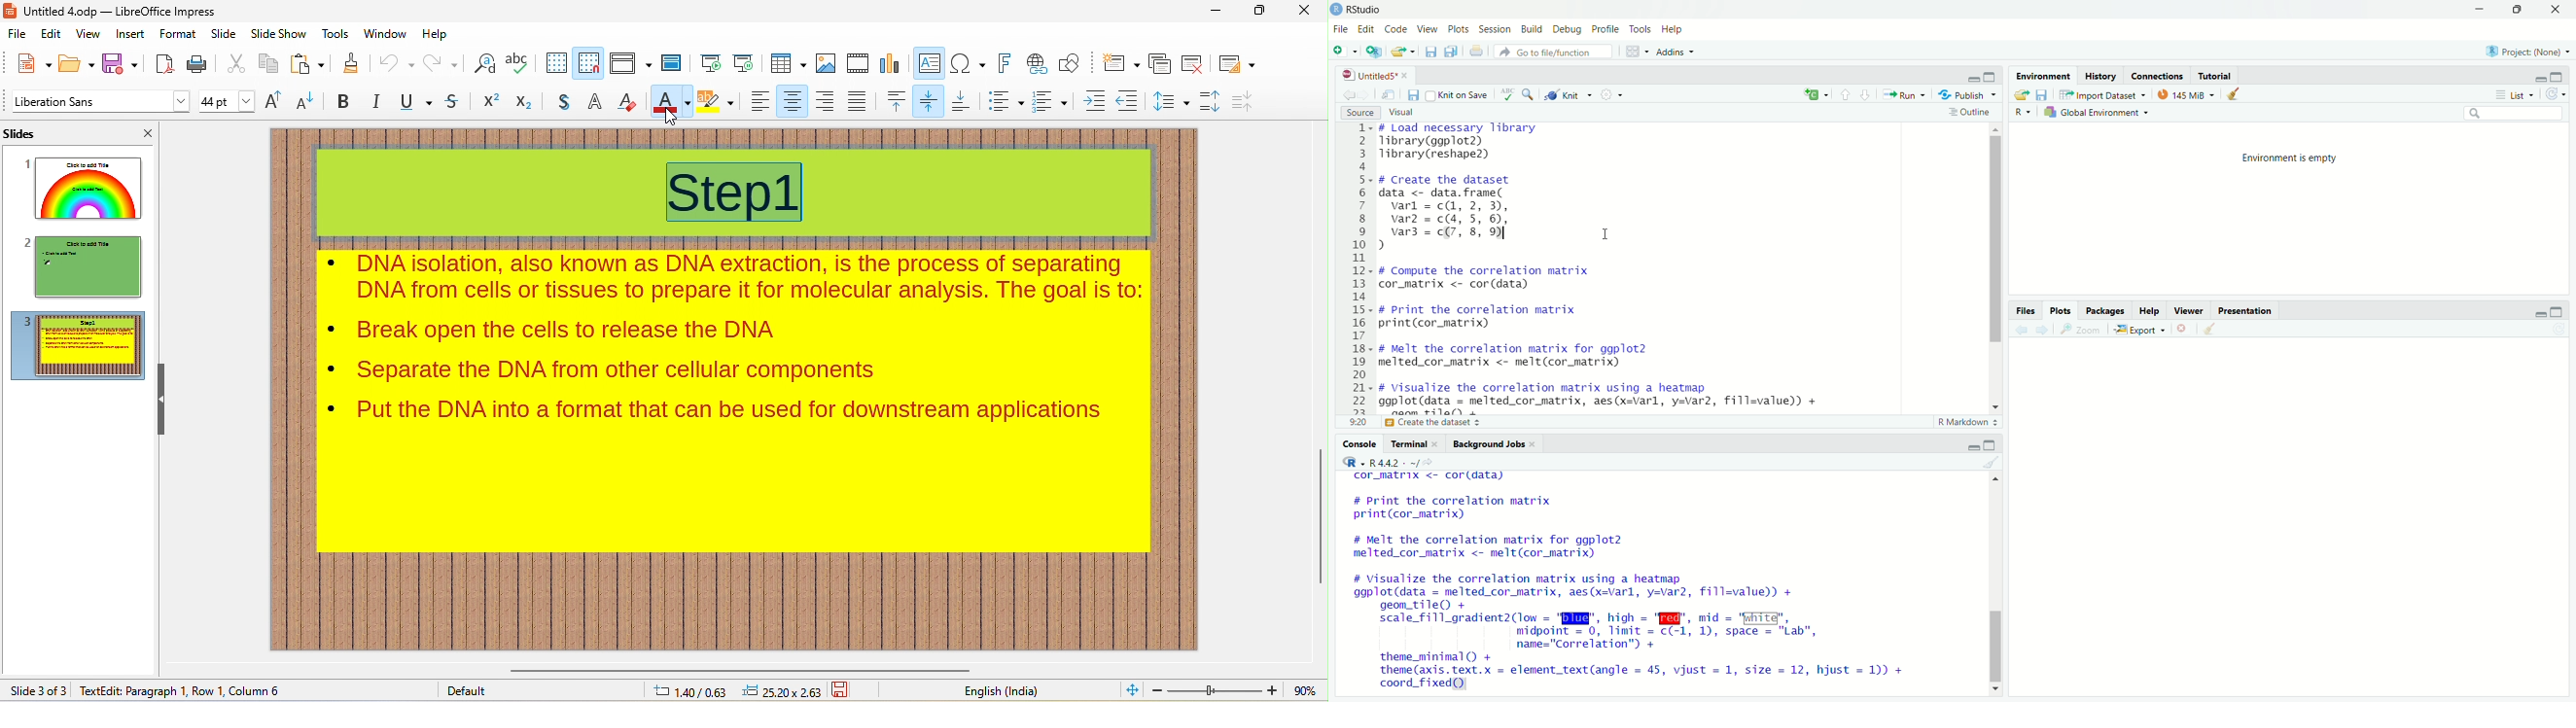 This screenshot has width=2576, height=728. I want to click on minimize, so click(1975, 75).